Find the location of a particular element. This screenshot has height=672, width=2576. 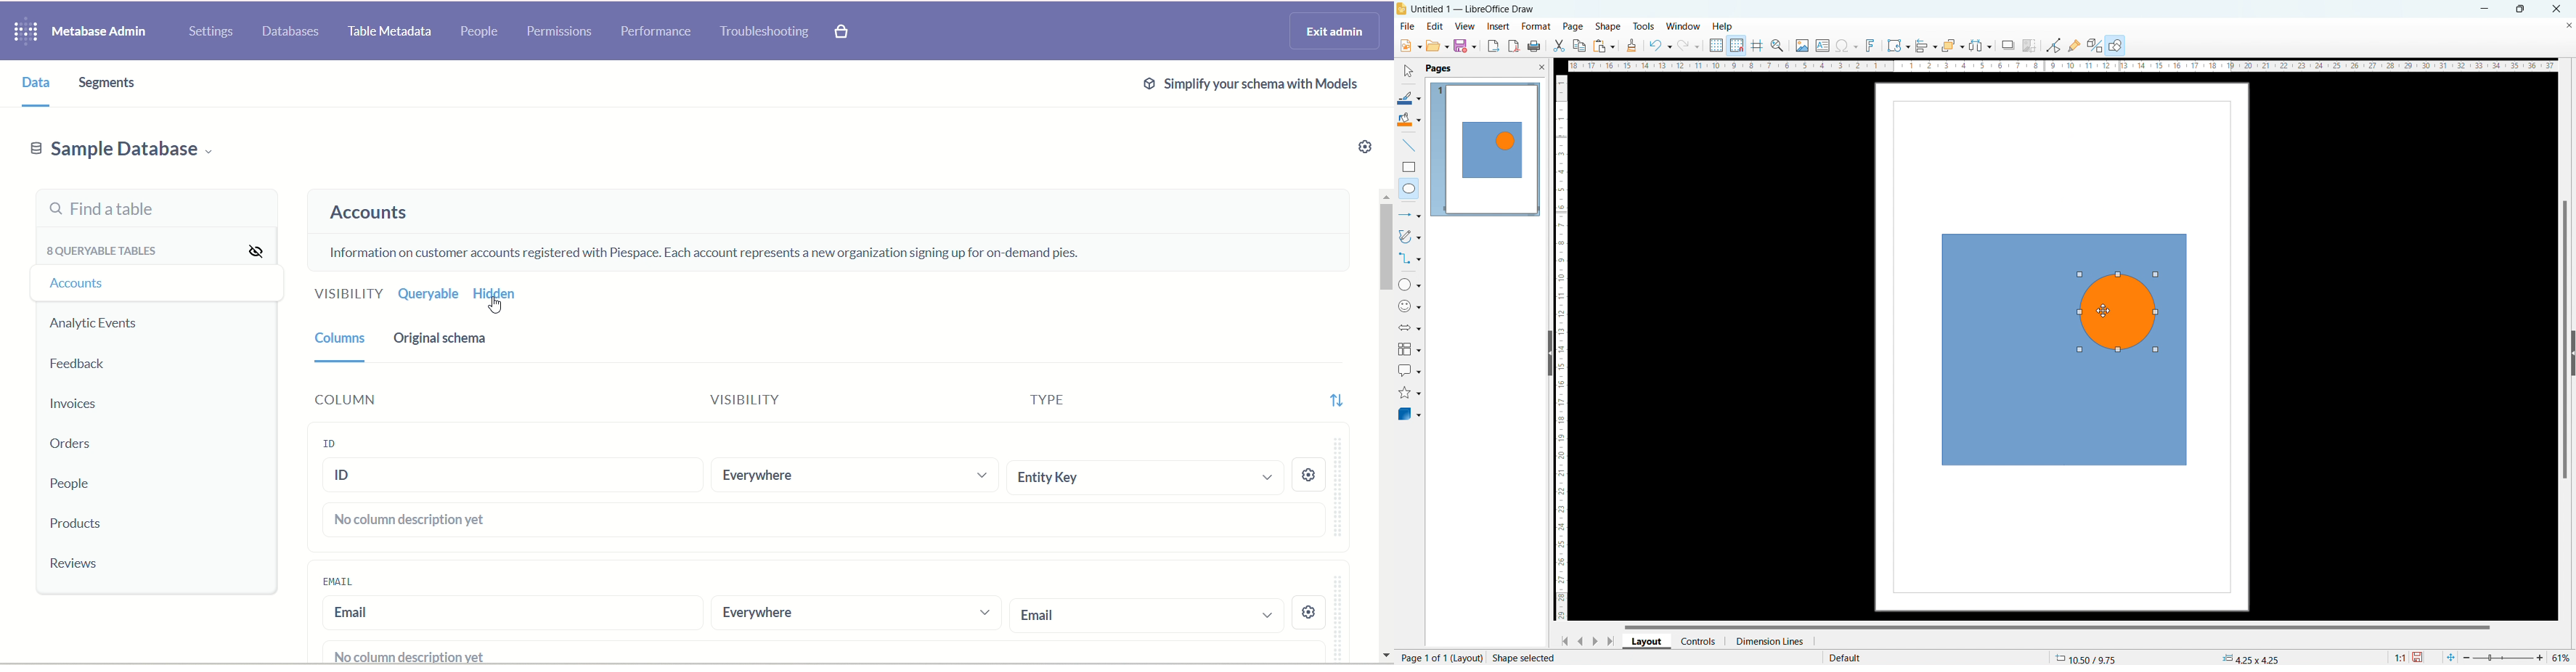

go to next page is located at coordinates (1595, 640).